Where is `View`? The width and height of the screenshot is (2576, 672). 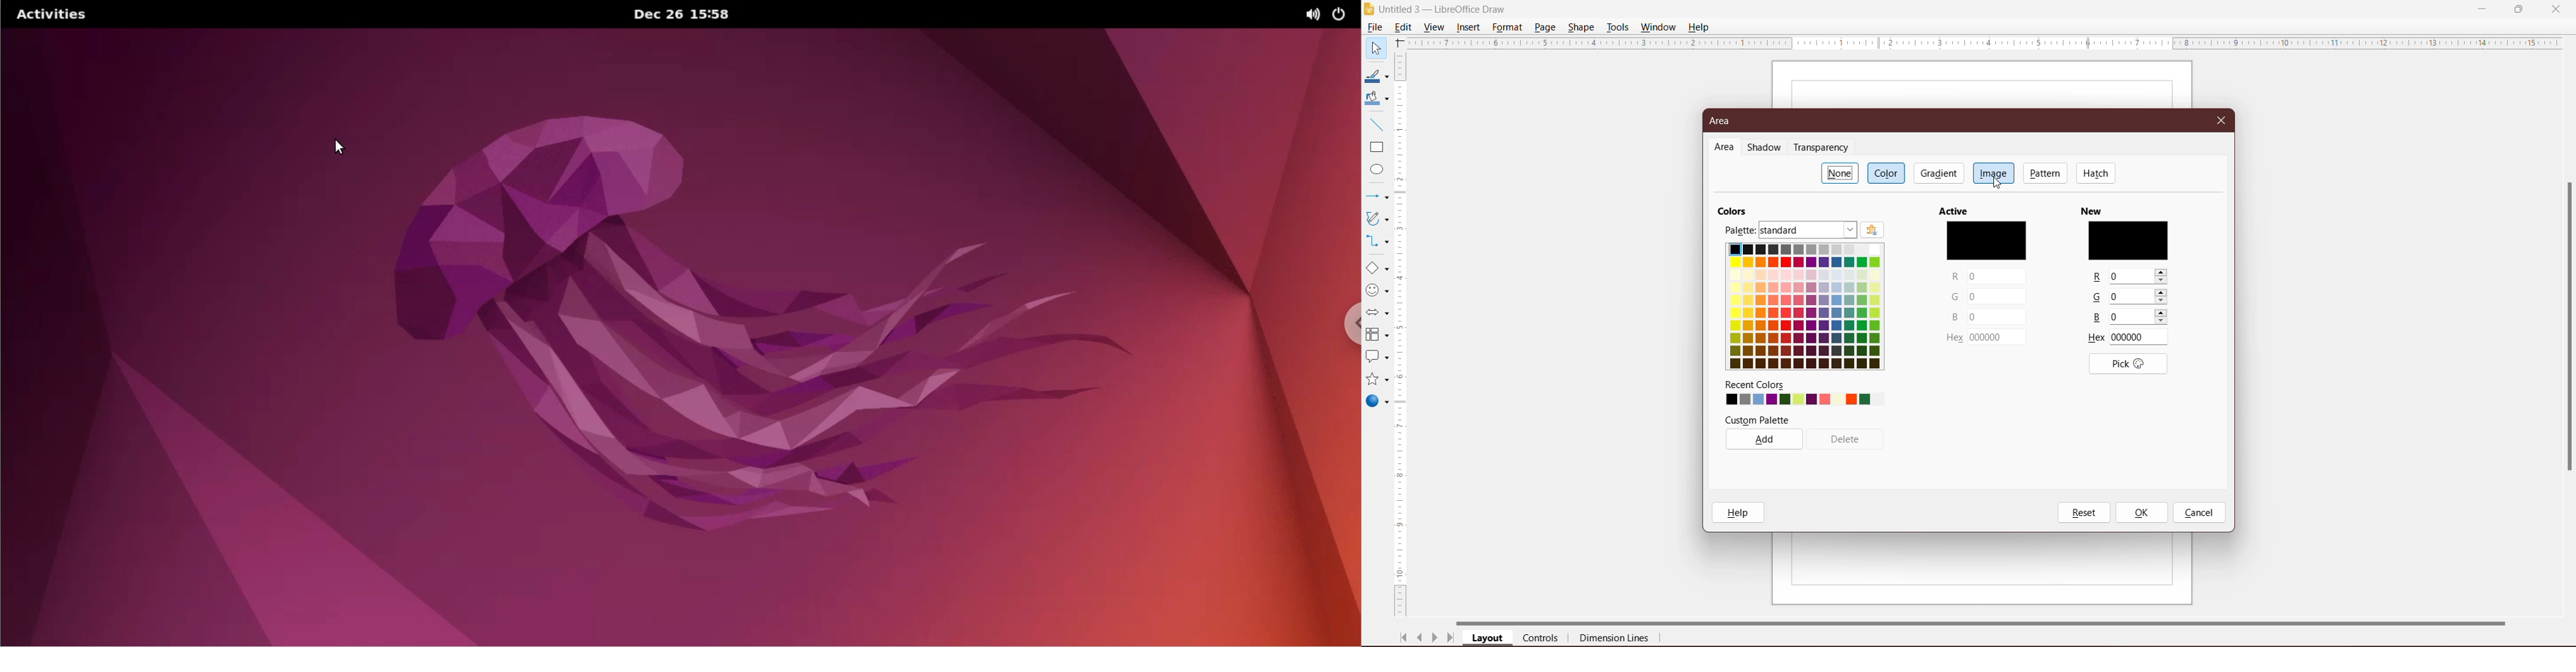 View is located at coordinates (1435, 27).